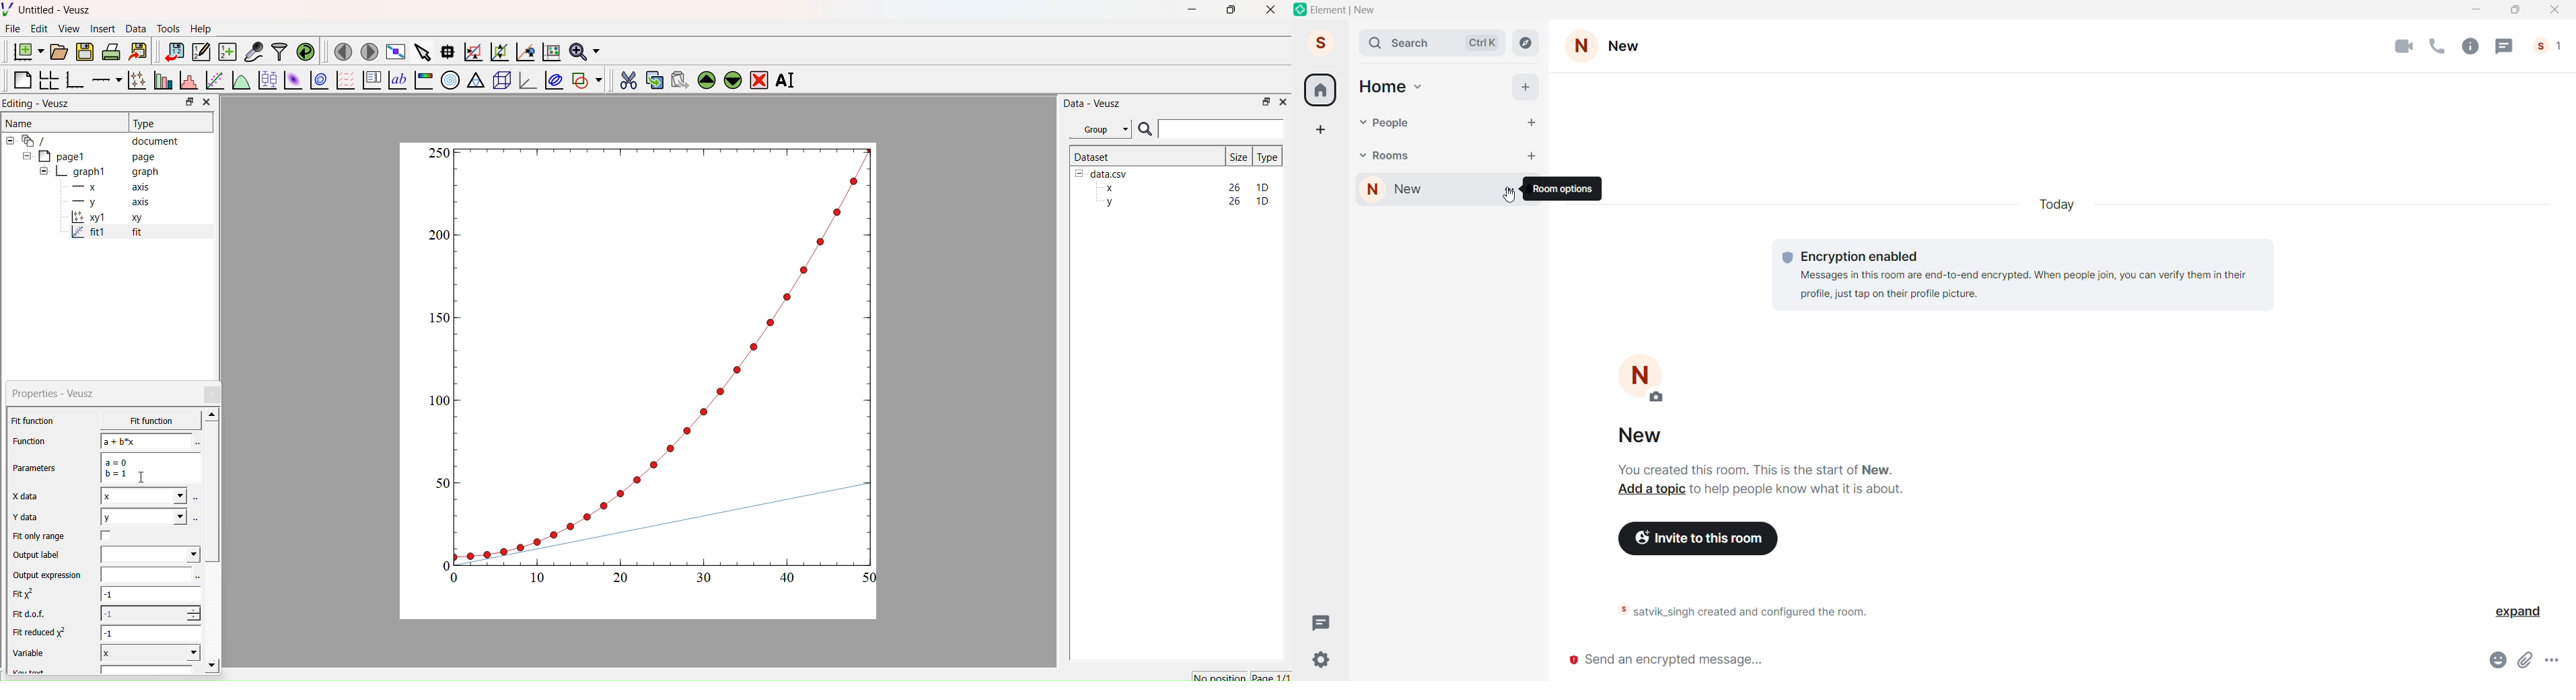 Image resolution: width=2576 pixels, height=700 pixels. Describe the element at coordinates (583, 50) in the screenshot. I see `Zoom functions menu` at that location.